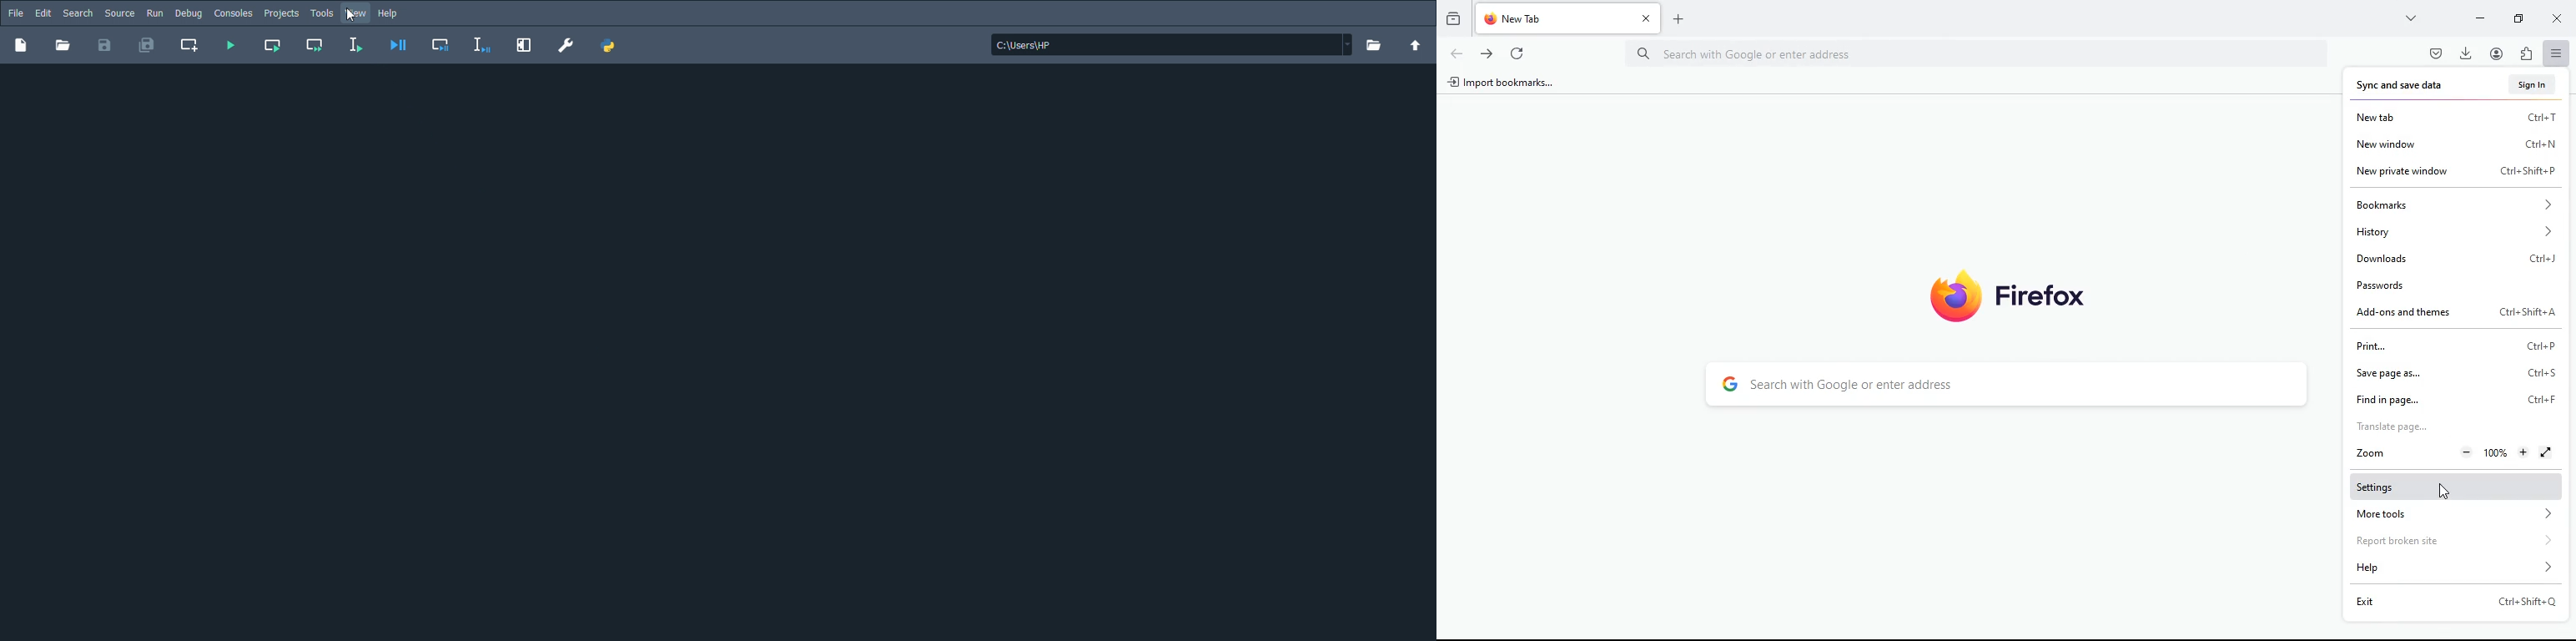  I want to click on exit, so click(2452, 603).